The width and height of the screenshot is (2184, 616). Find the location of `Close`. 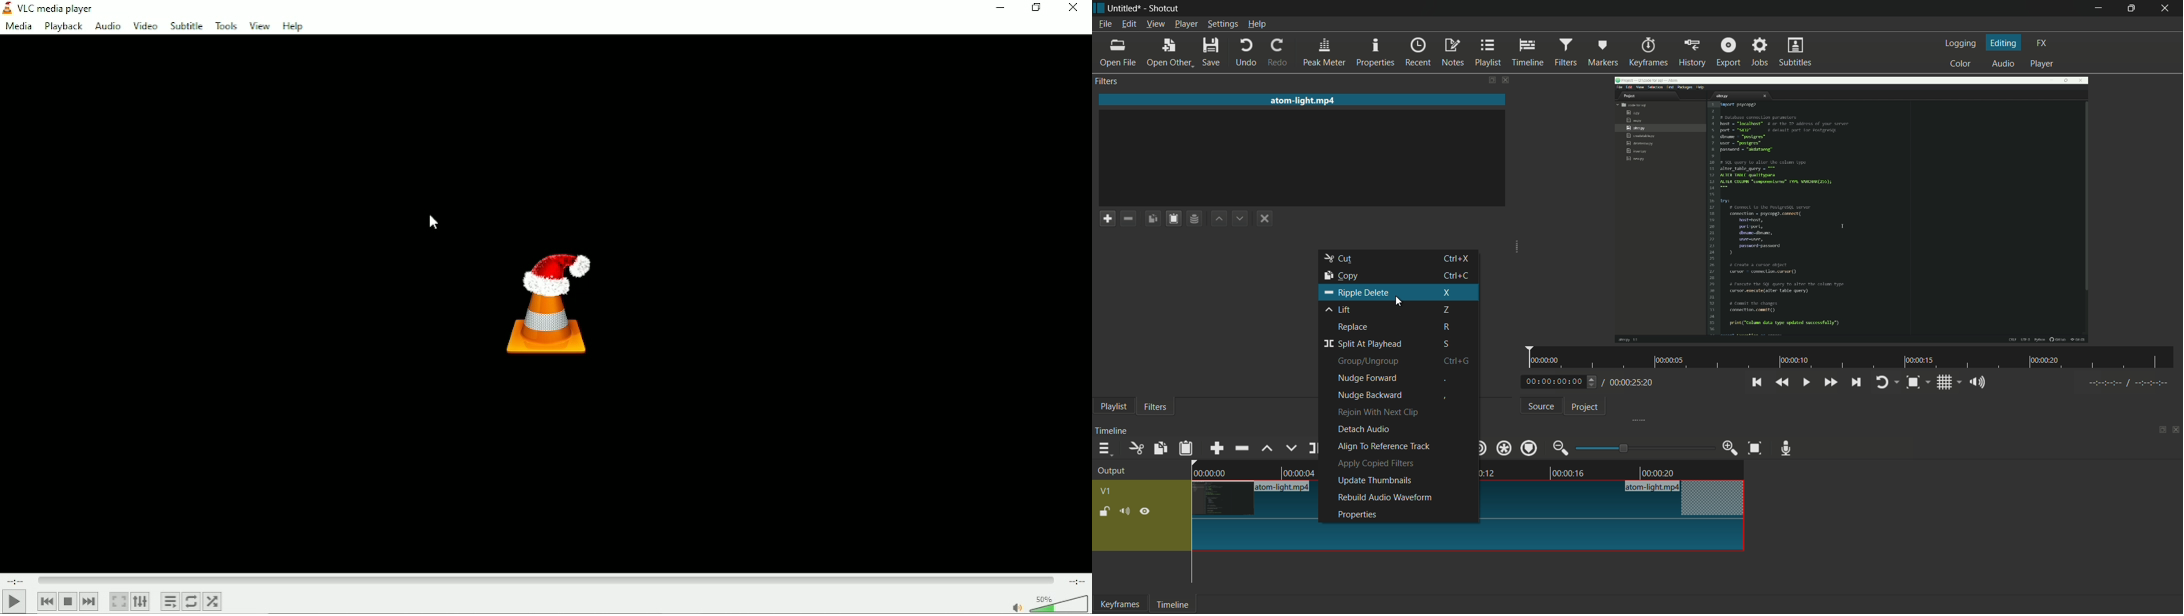

Close is located at coordinates (2167, 9).